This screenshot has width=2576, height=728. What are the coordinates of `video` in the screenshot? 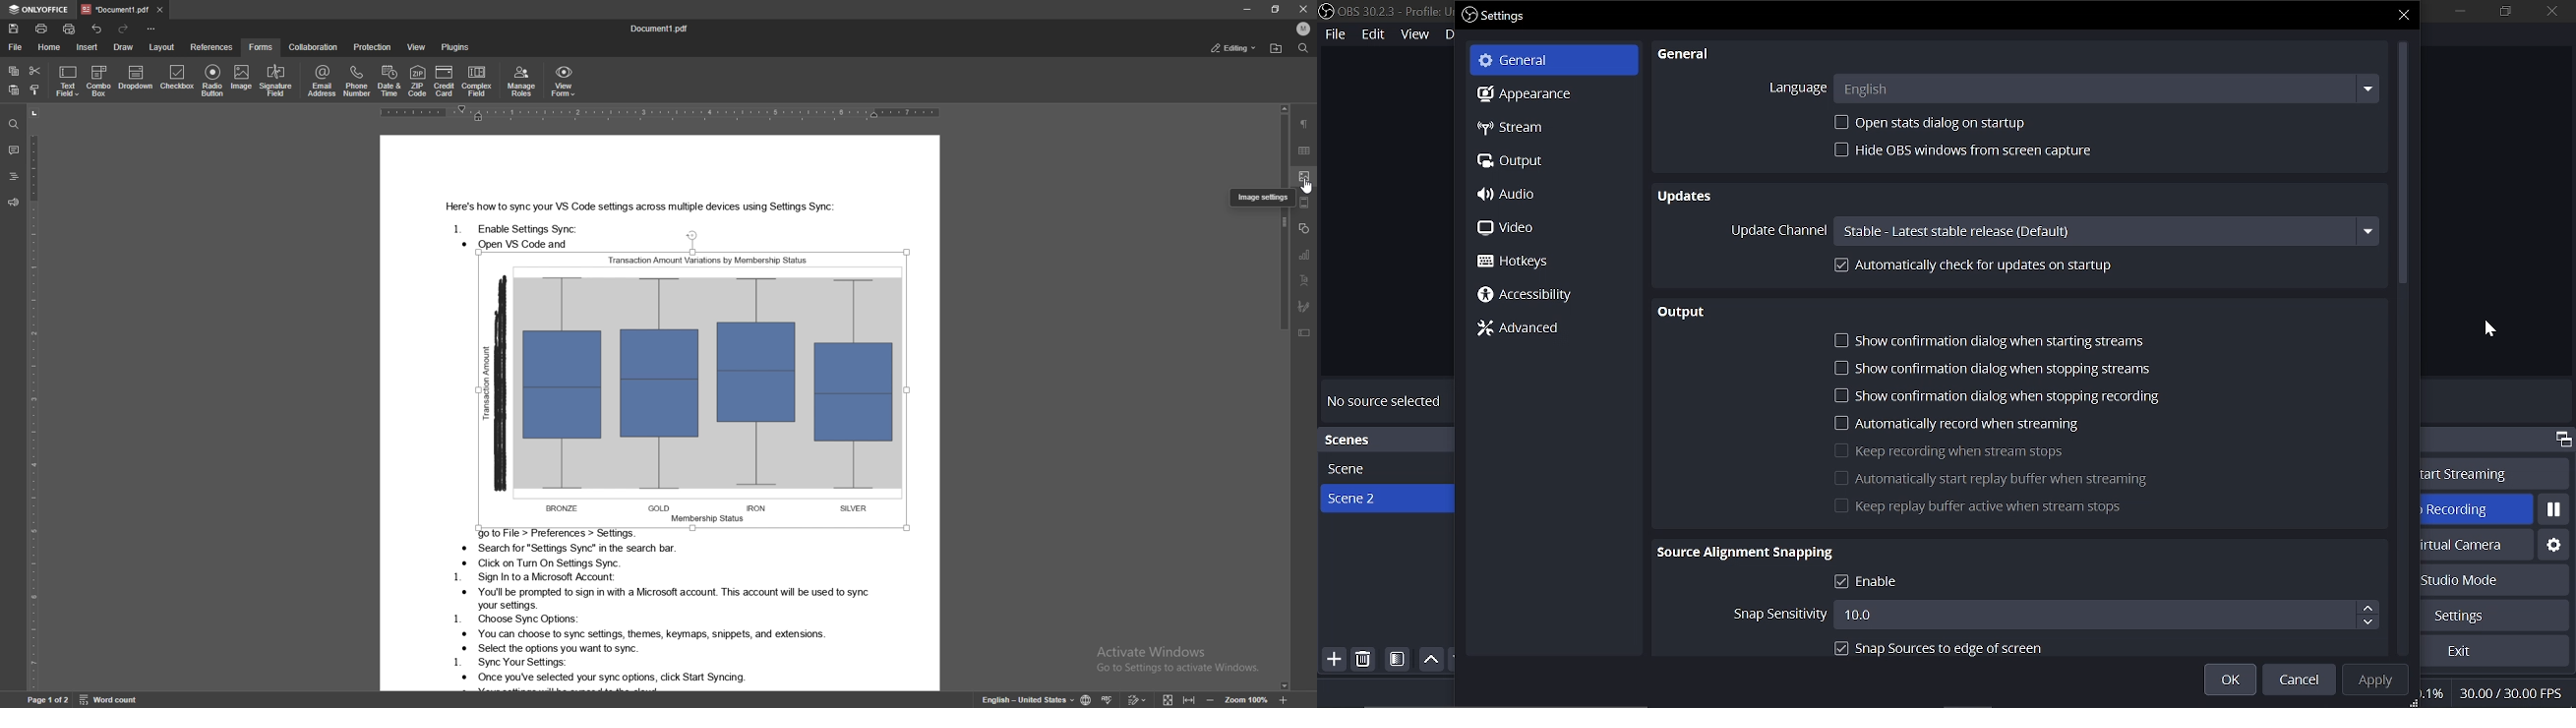 It's located at (1547, 229).